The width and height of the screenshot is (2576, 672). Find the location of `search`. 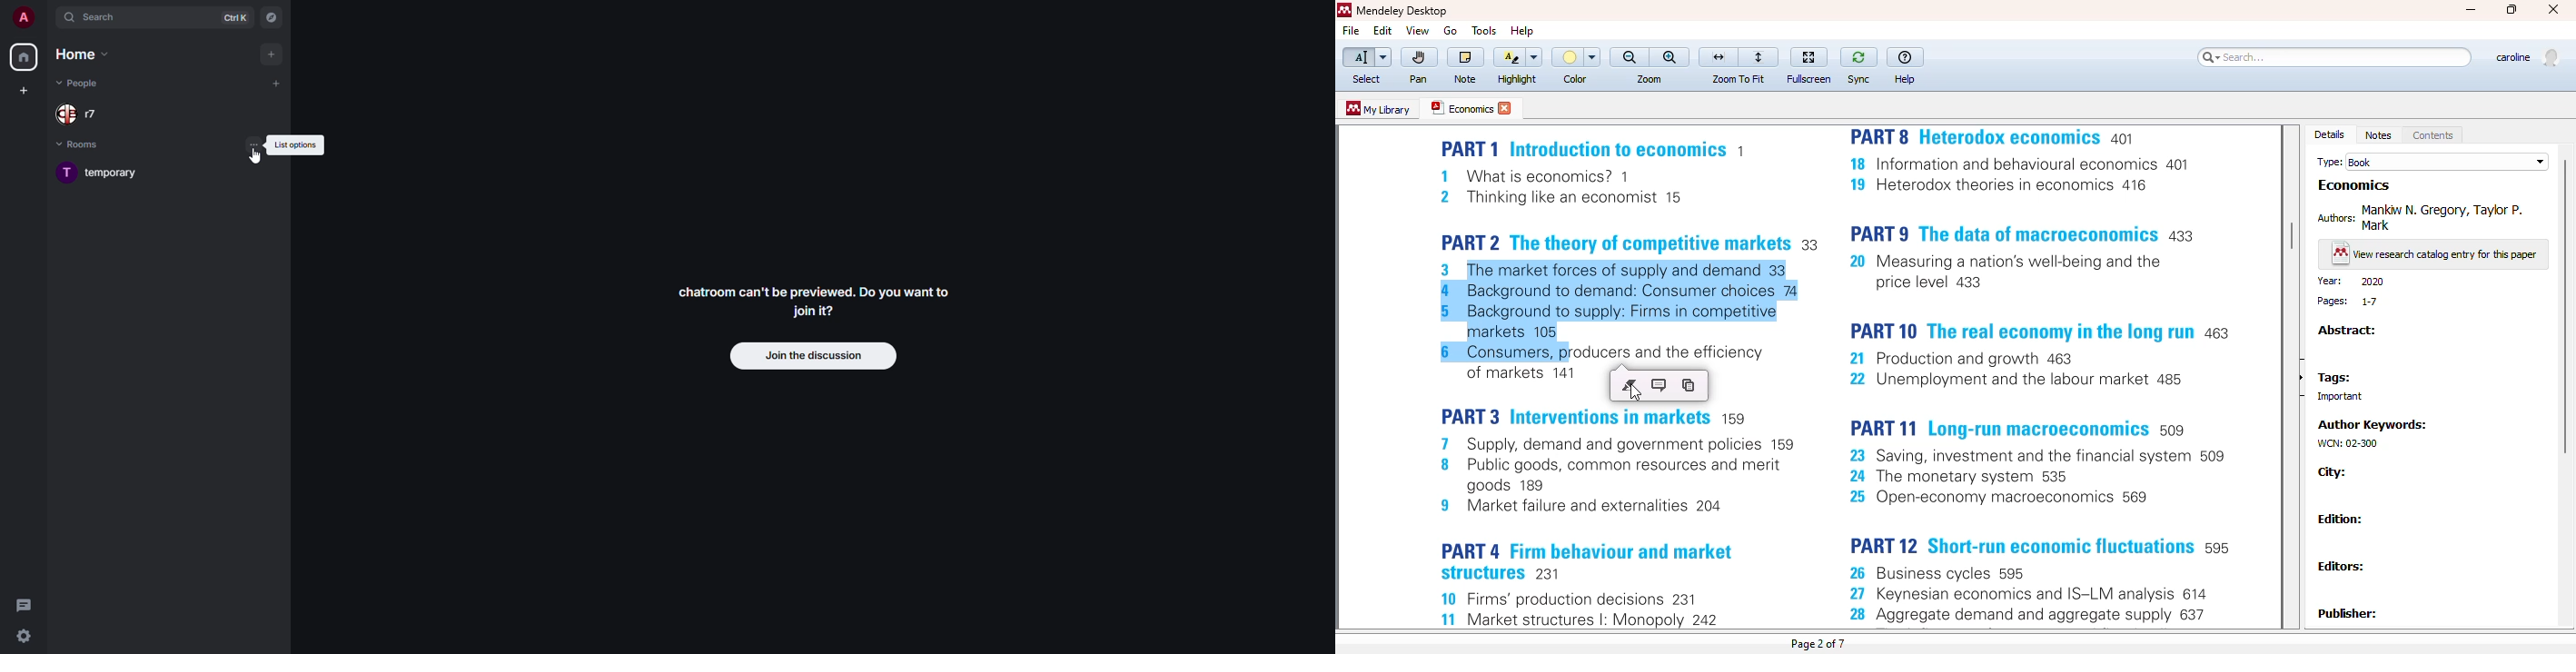

search is located at coordinates (2334, 57).